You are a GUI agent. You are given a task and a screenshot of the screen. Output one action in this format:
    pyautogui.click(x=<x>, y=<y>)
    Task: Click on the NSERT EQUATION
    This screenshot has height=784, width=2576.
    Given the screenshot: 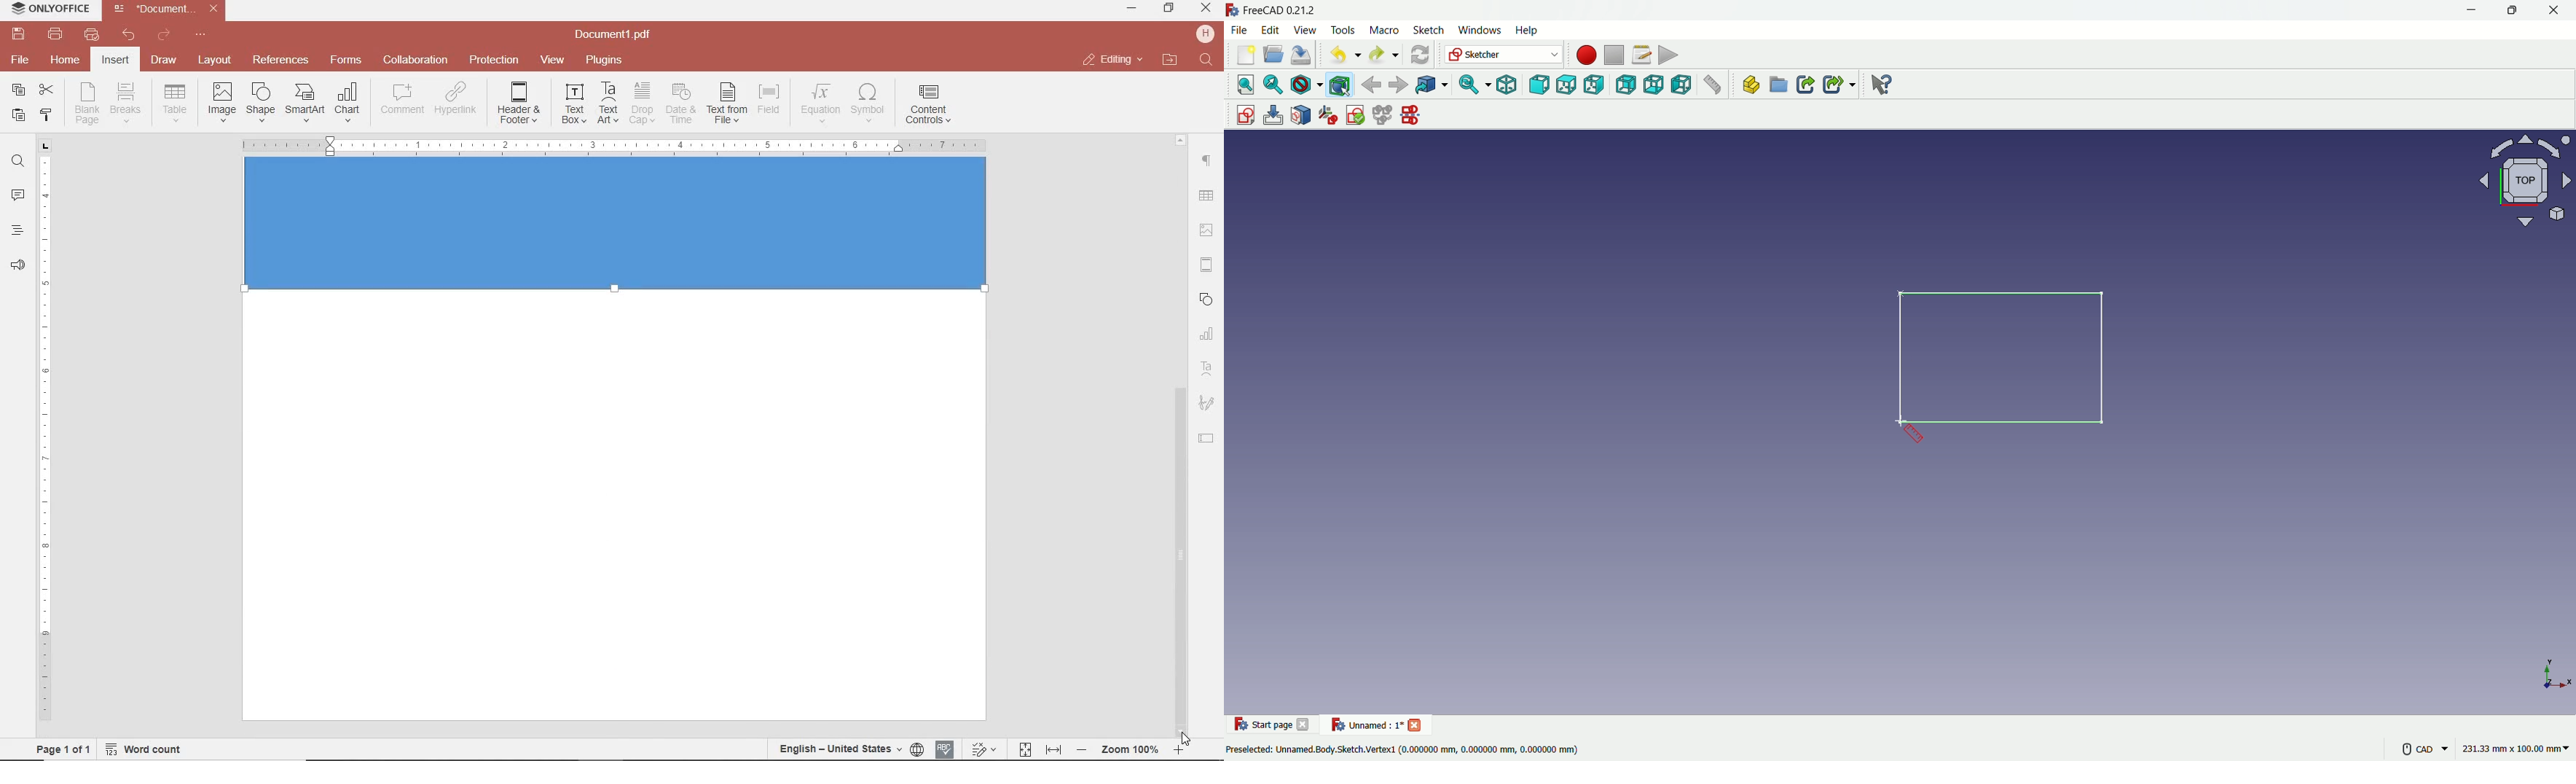 What is the action you would take?
    pyautogui.click(x=819, y=102)
    